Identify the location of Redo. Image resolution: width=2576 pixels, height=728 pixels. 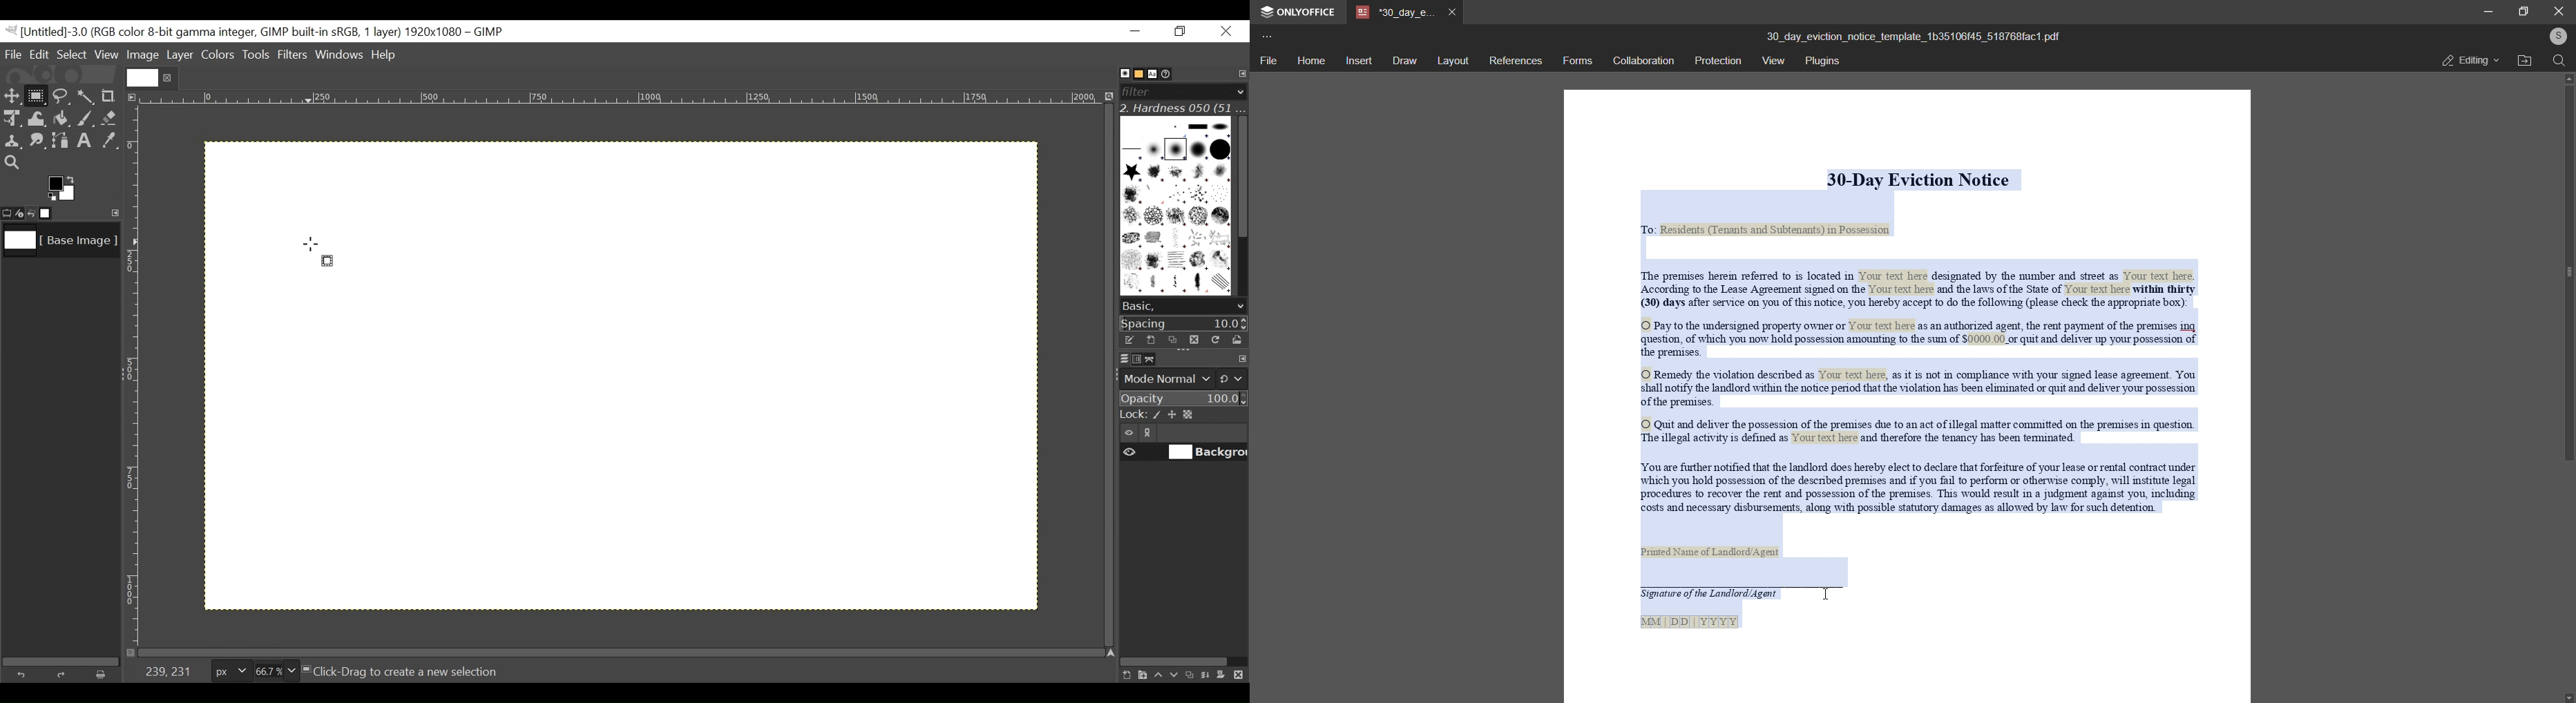
(64, 674).